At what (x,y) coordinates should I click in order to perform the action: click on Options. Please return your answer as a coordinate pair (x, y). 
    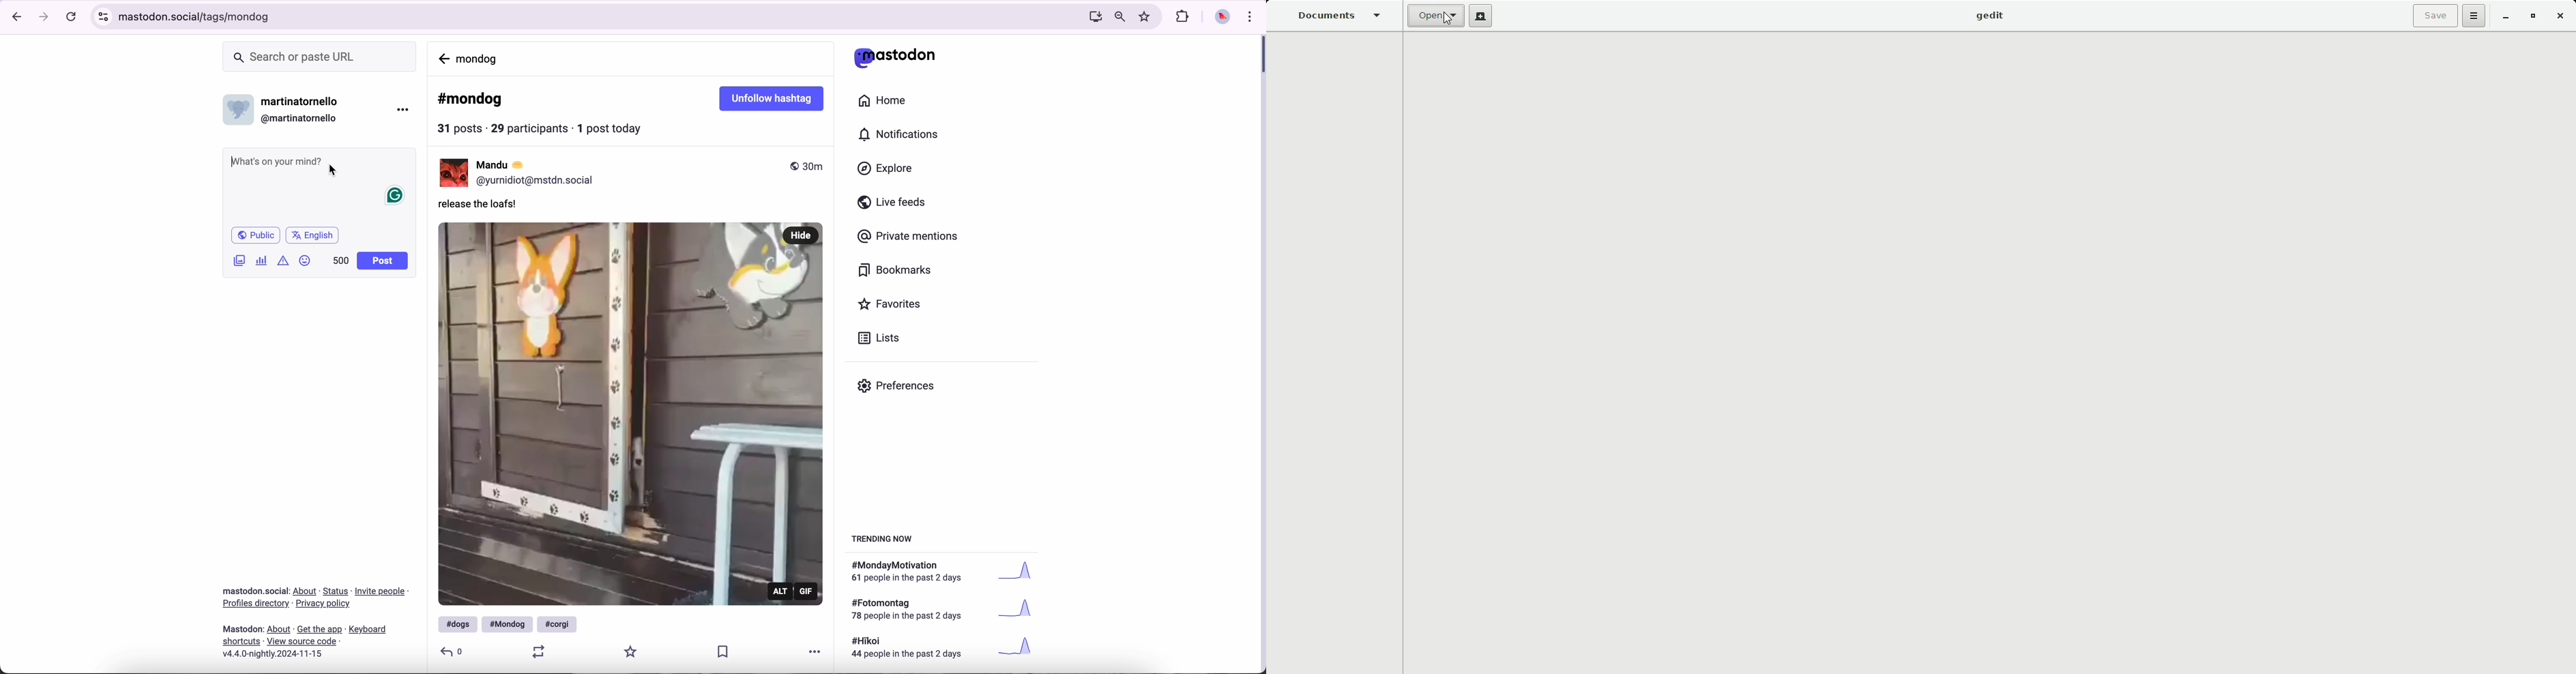
    Looking at the image, I should click on (2478, 16).